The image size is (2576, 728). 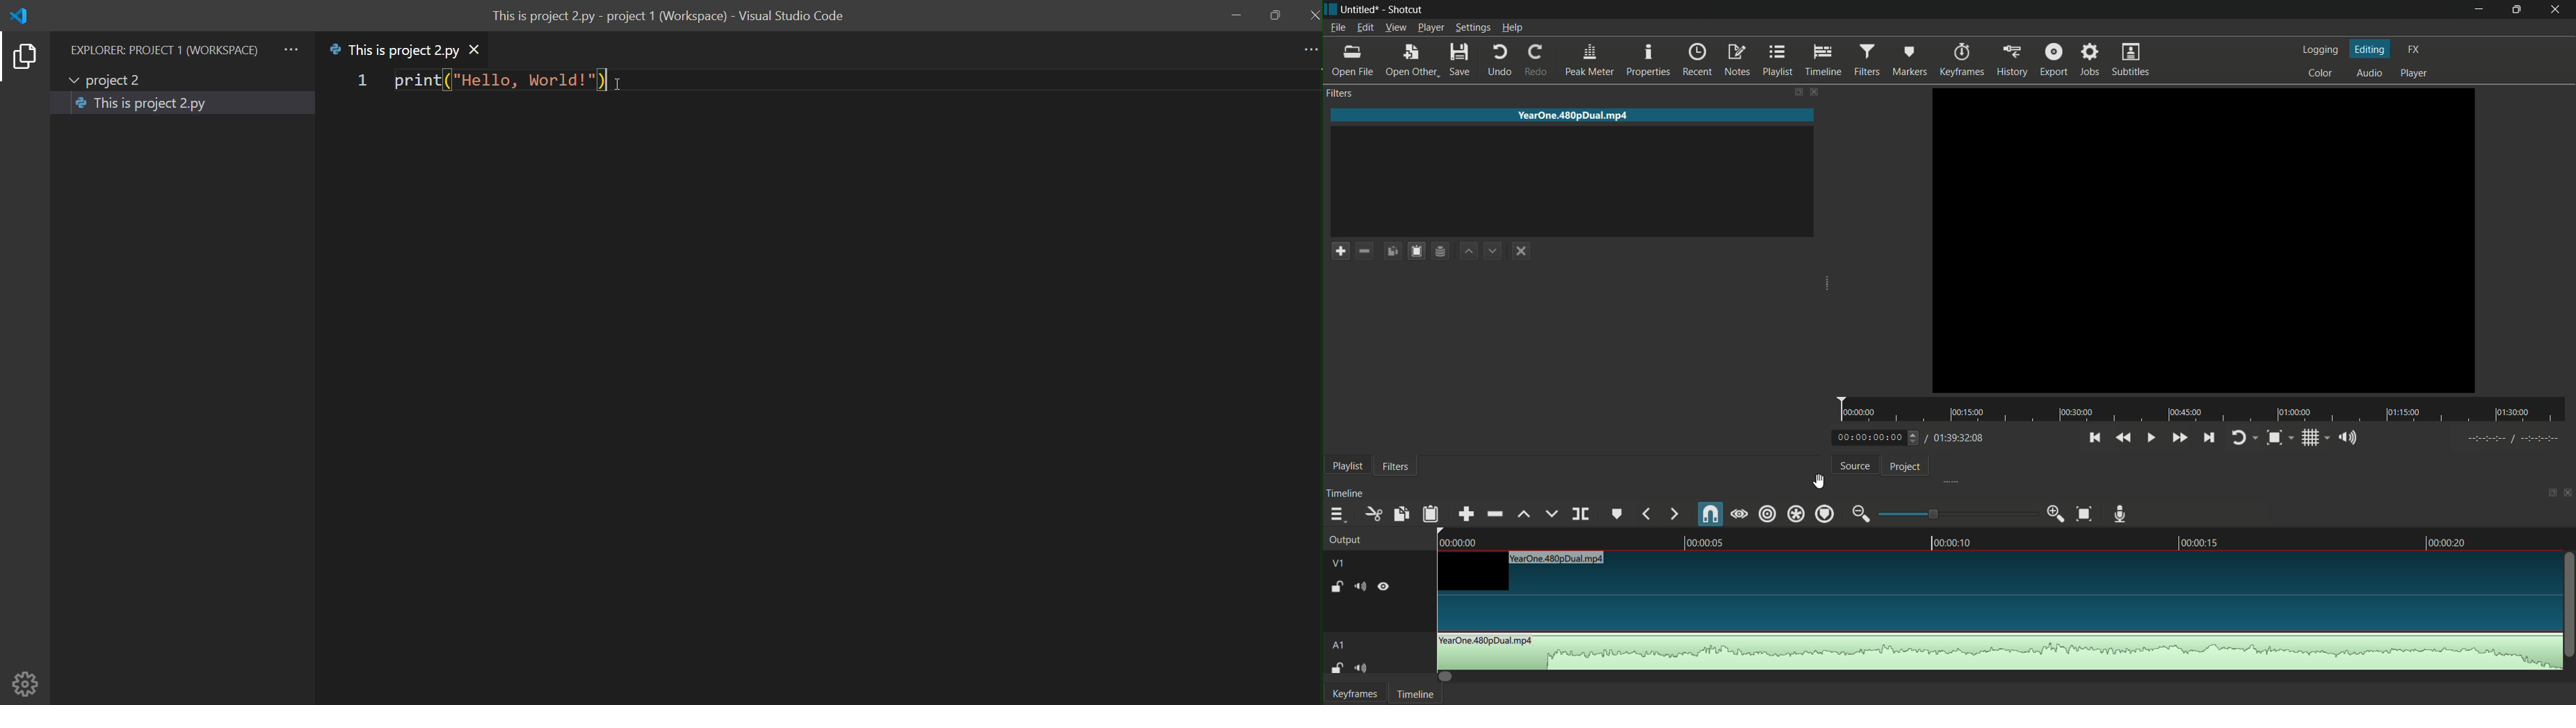 What do you see at coordinates (1955, 542) in the screenshot?
I see `00:00:10` at bounding box center [1955, 542].